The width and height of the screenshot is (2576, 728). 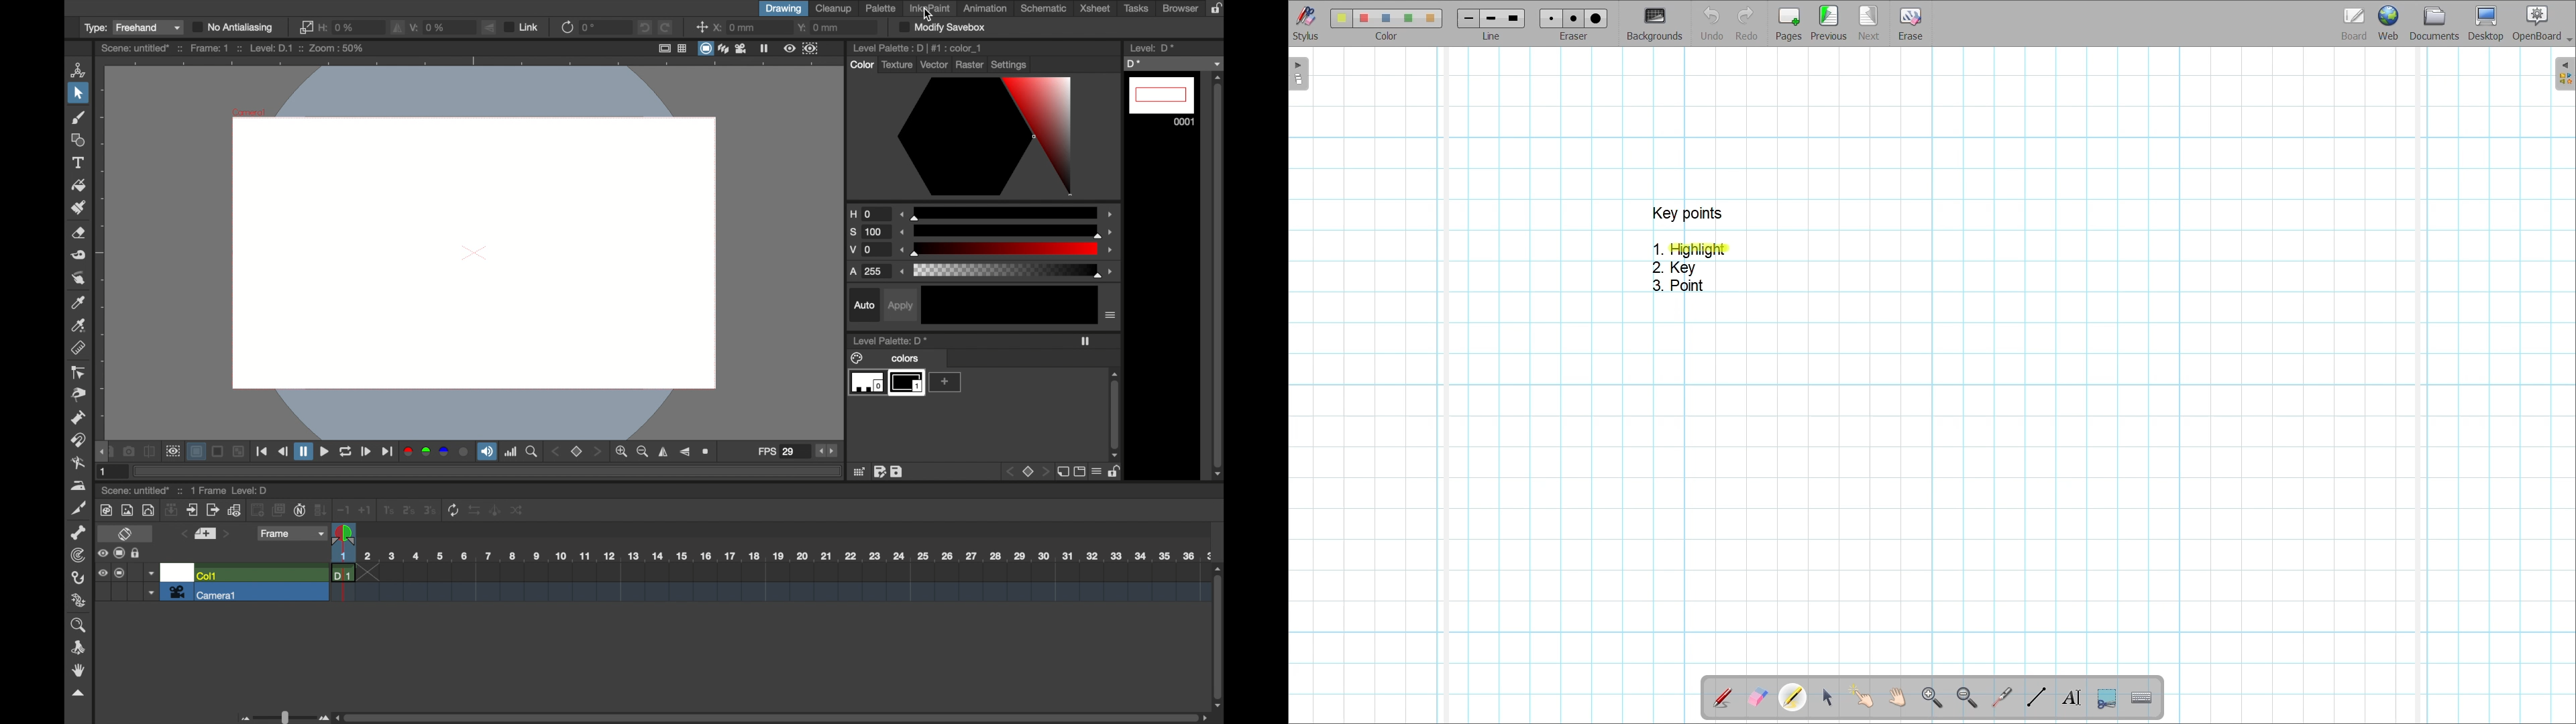 What do you see at coordinates (724, 48) in the screenshot?
I see `layers` at bounding box center [724, 48].